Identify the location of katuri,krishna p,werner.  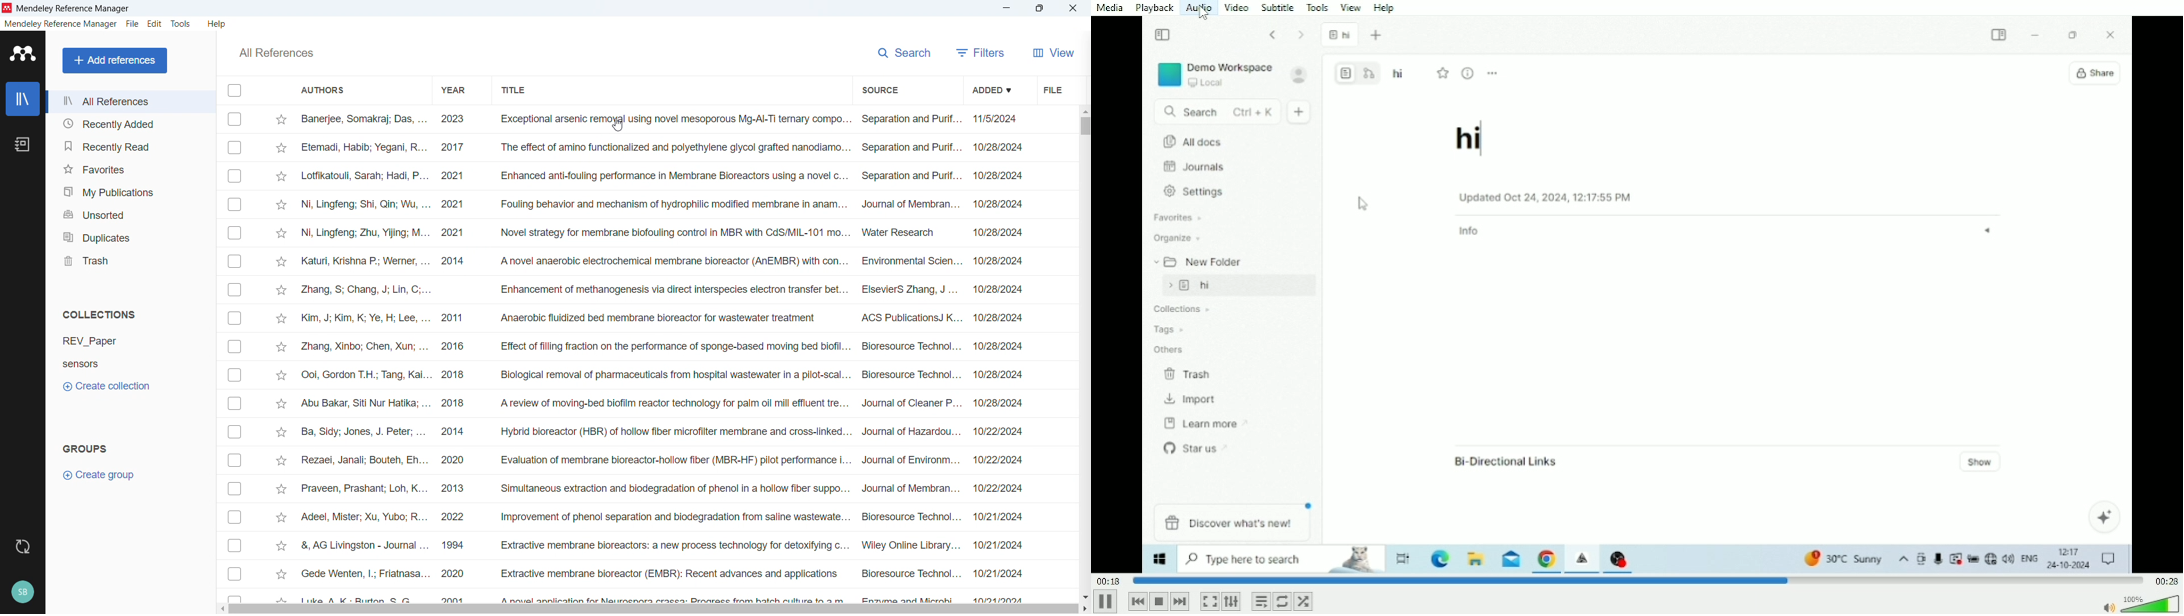
(364, 260).